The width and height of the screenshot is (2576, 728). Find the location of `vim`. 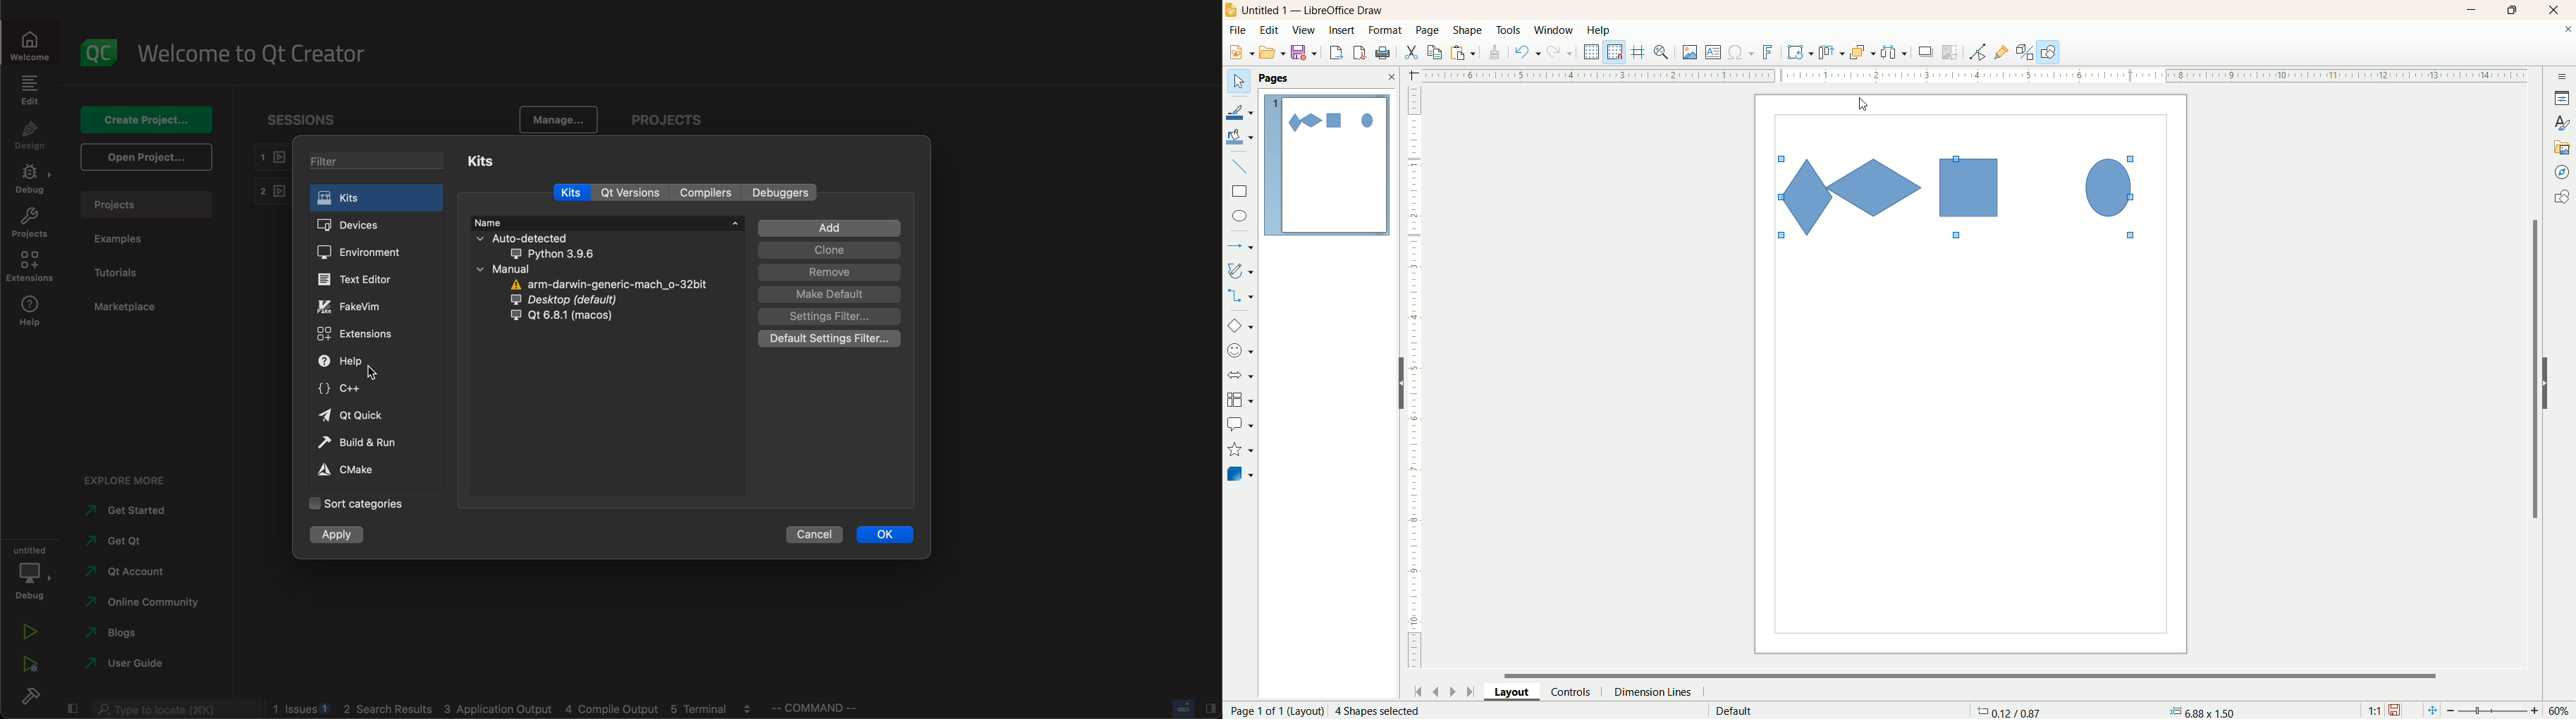

vim is located at coordinates (361, 306).